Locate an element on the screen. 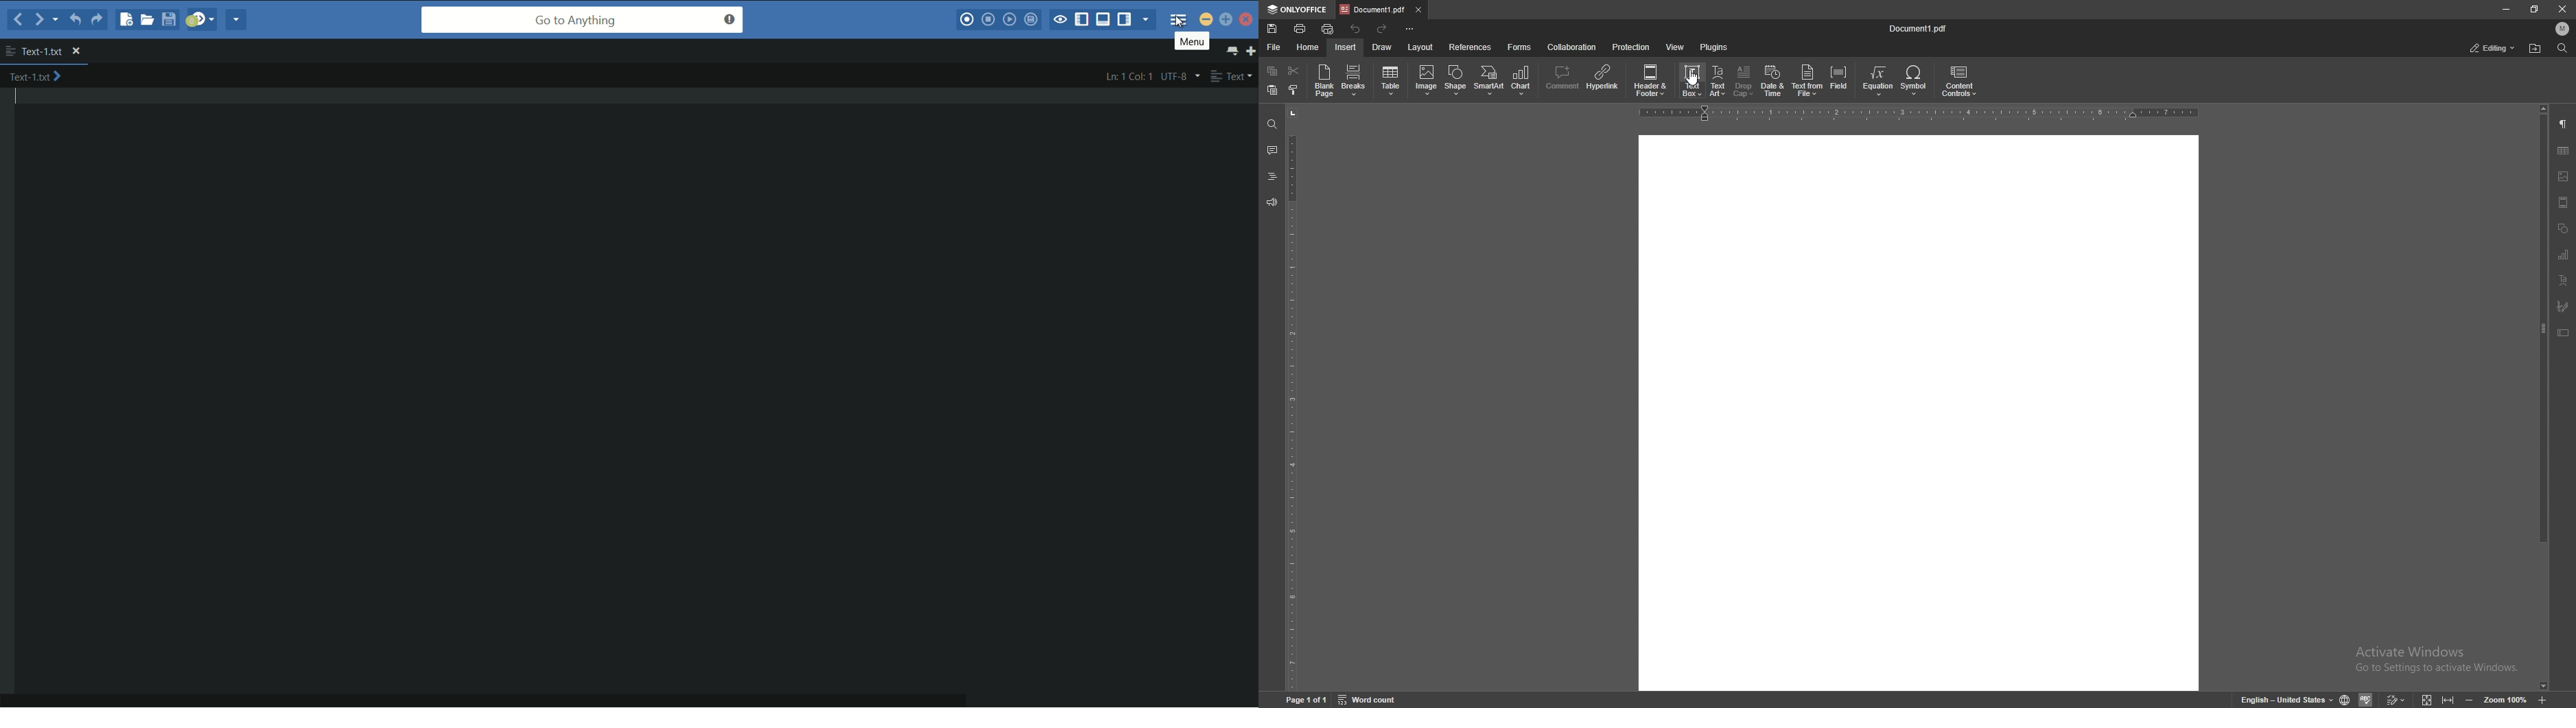 The image size is (2576, 728). show/hide bottom panel is located at coordinates (1104, 20).